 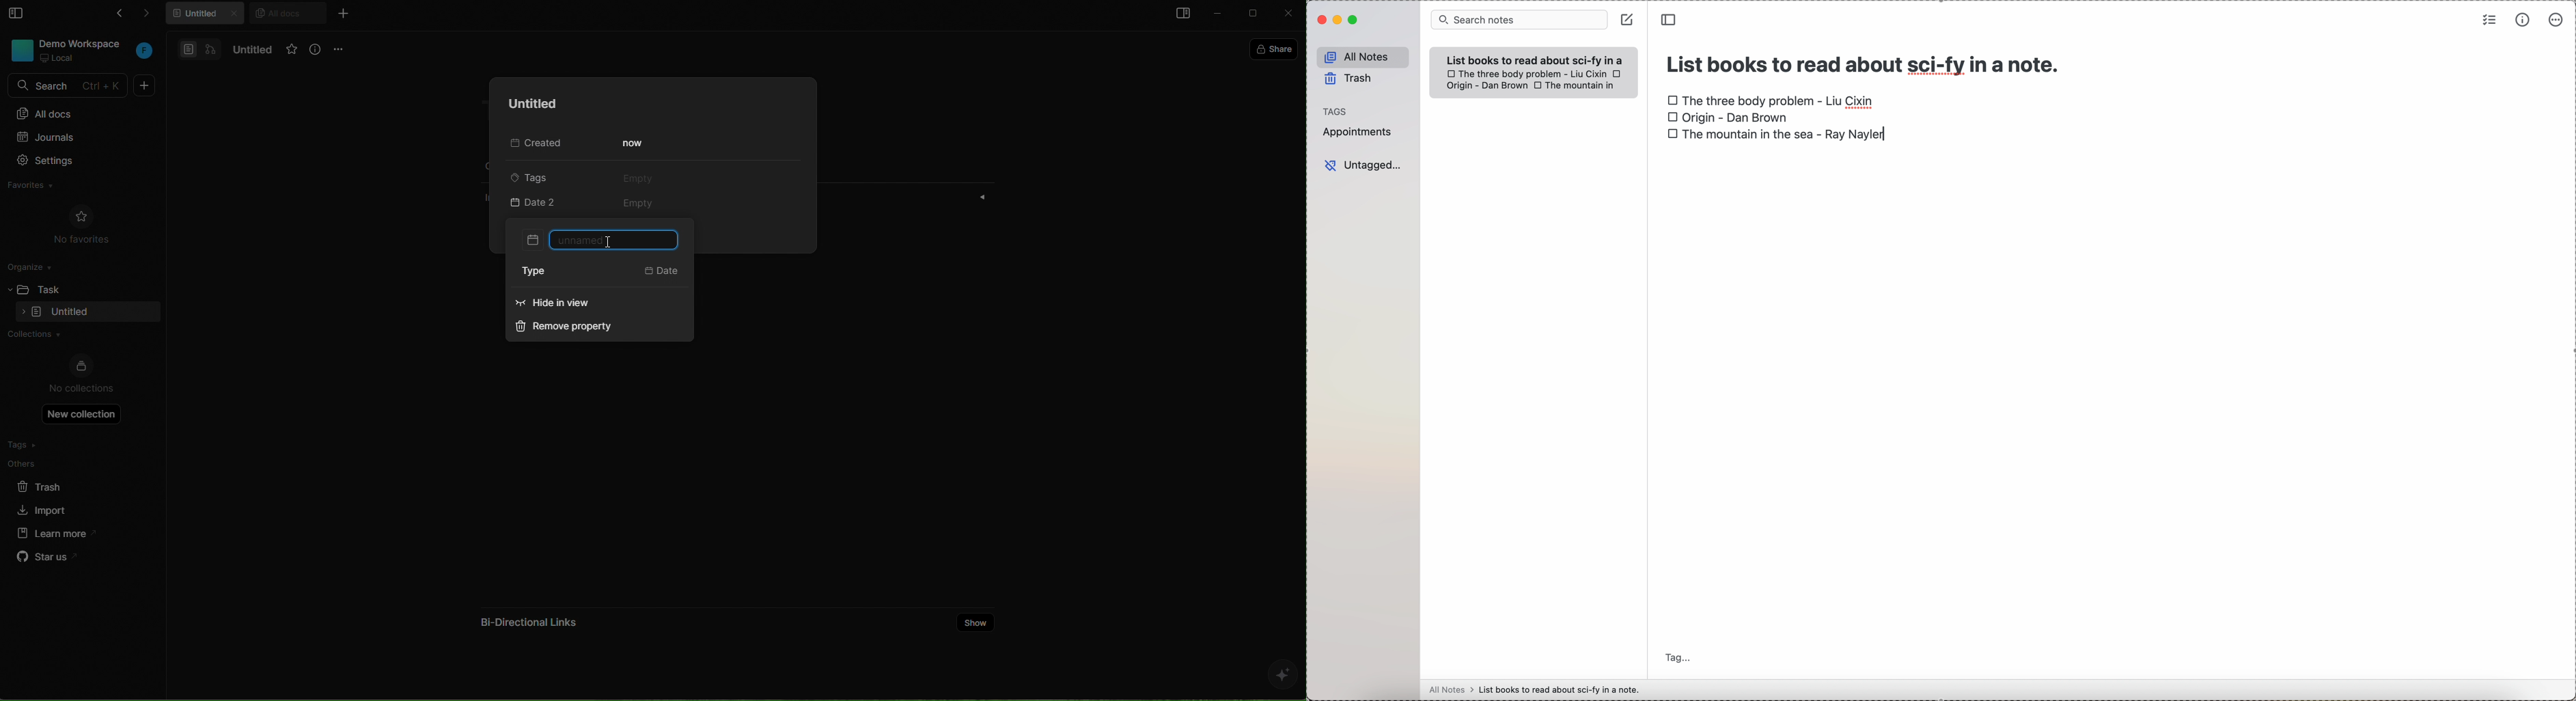 I want to click on List books to read about sci-fy in a note., so click(x=1536, y=60).